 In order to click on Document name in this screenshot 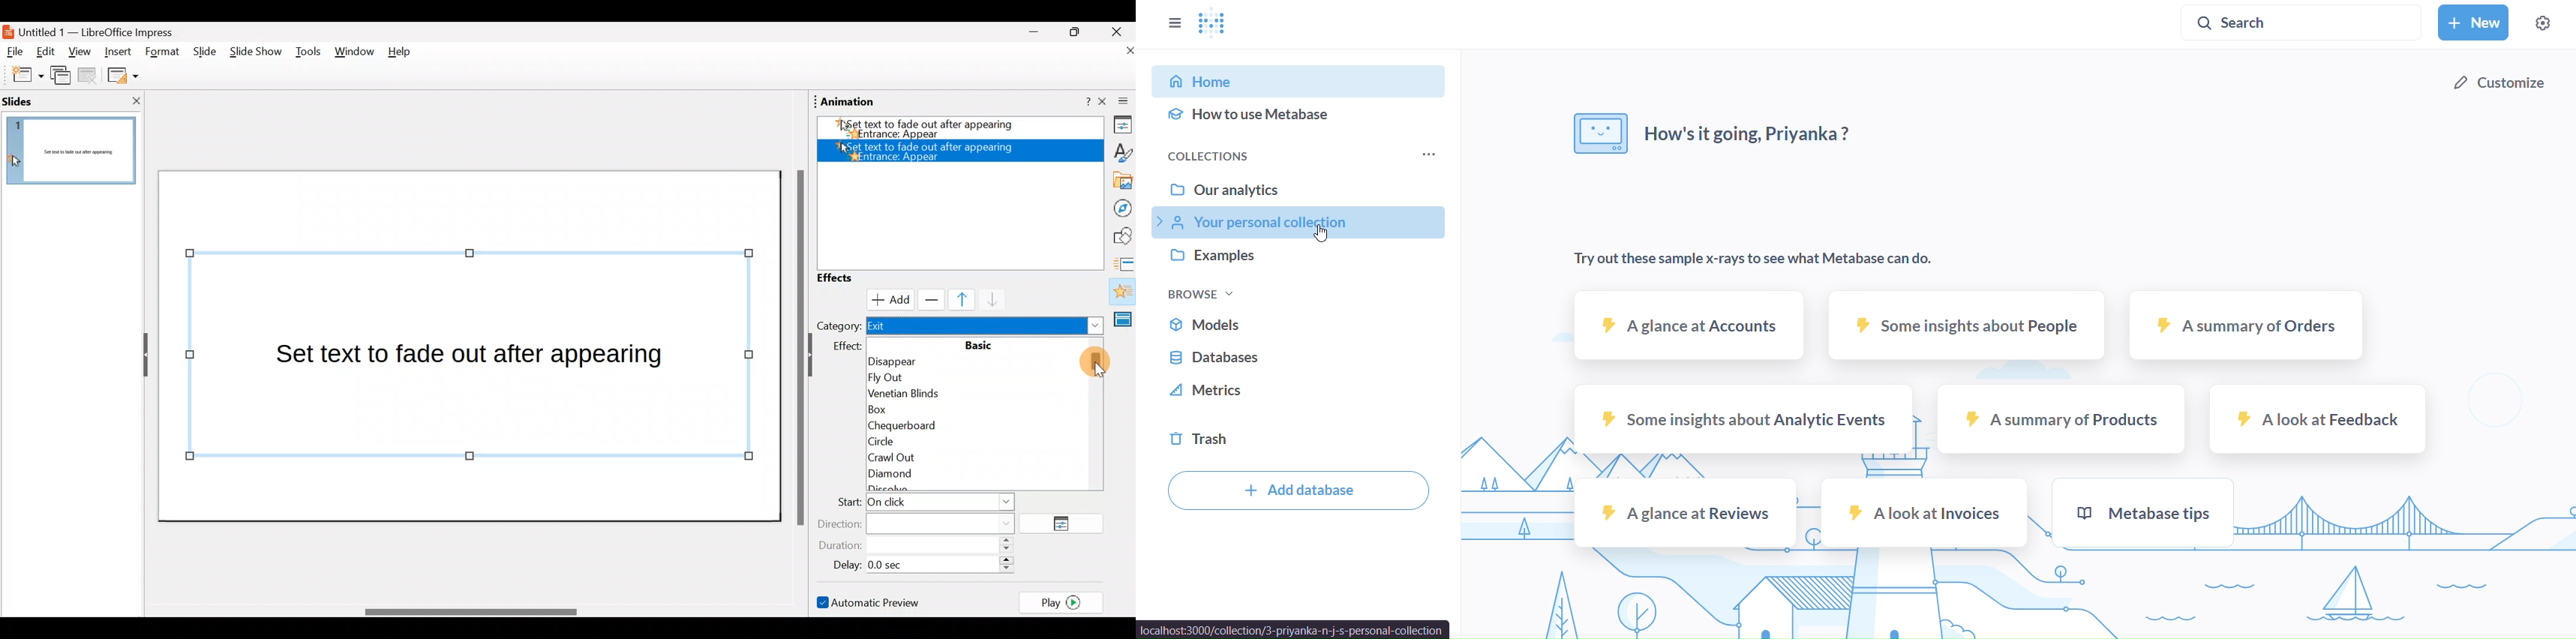, I will do `click(96, 31)`.